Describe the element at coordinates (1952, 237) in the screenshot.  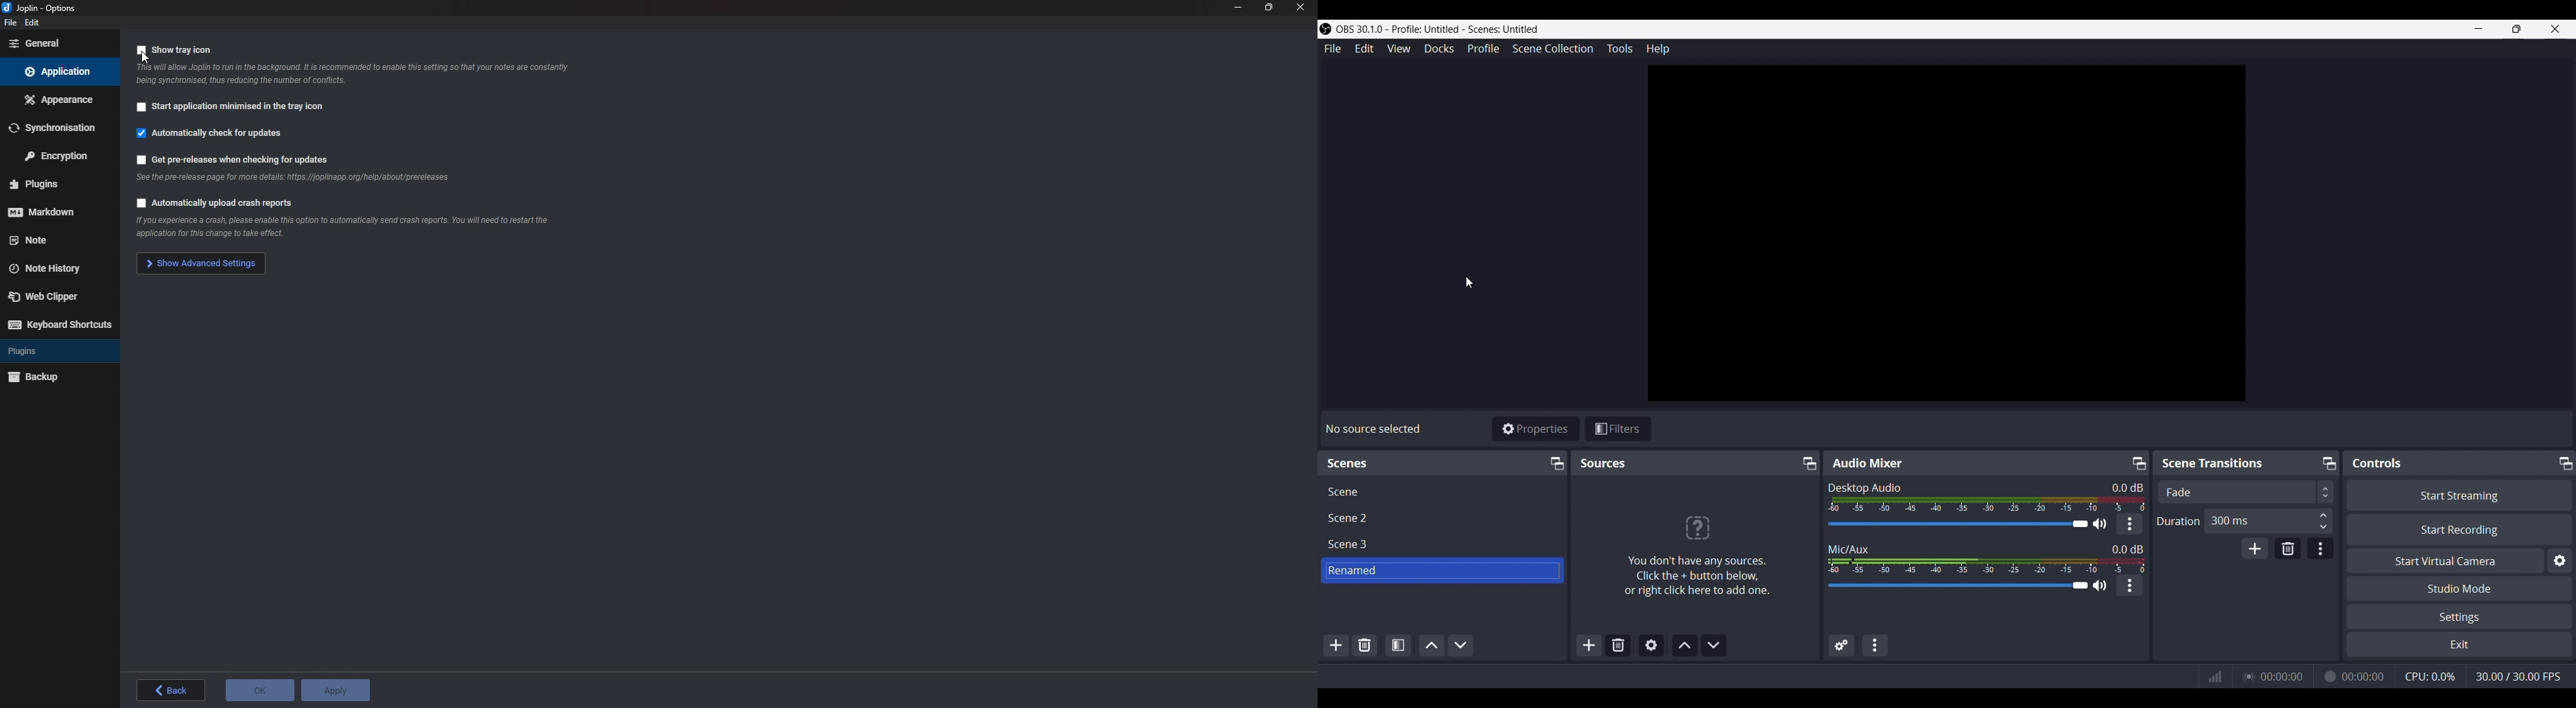
I see `canvas` at that location.